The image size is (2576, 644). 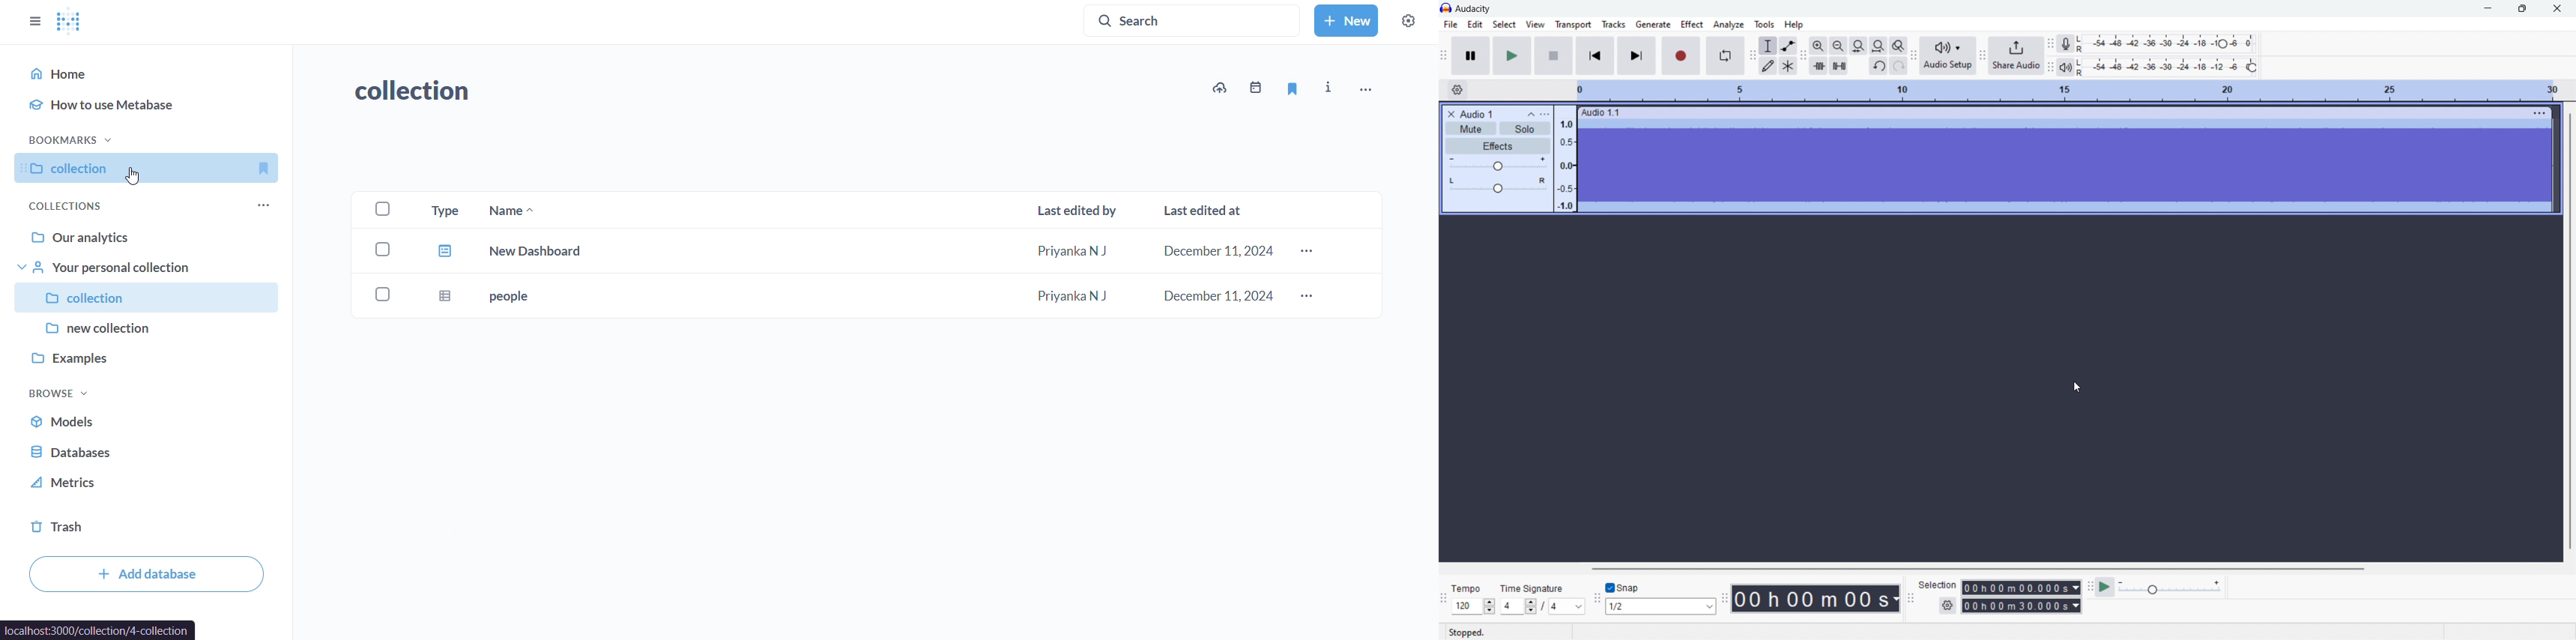 What do you see at coordinates (2049, 111) in the screenshot?
I see `hold to move` at bounding box center [2049, 111].